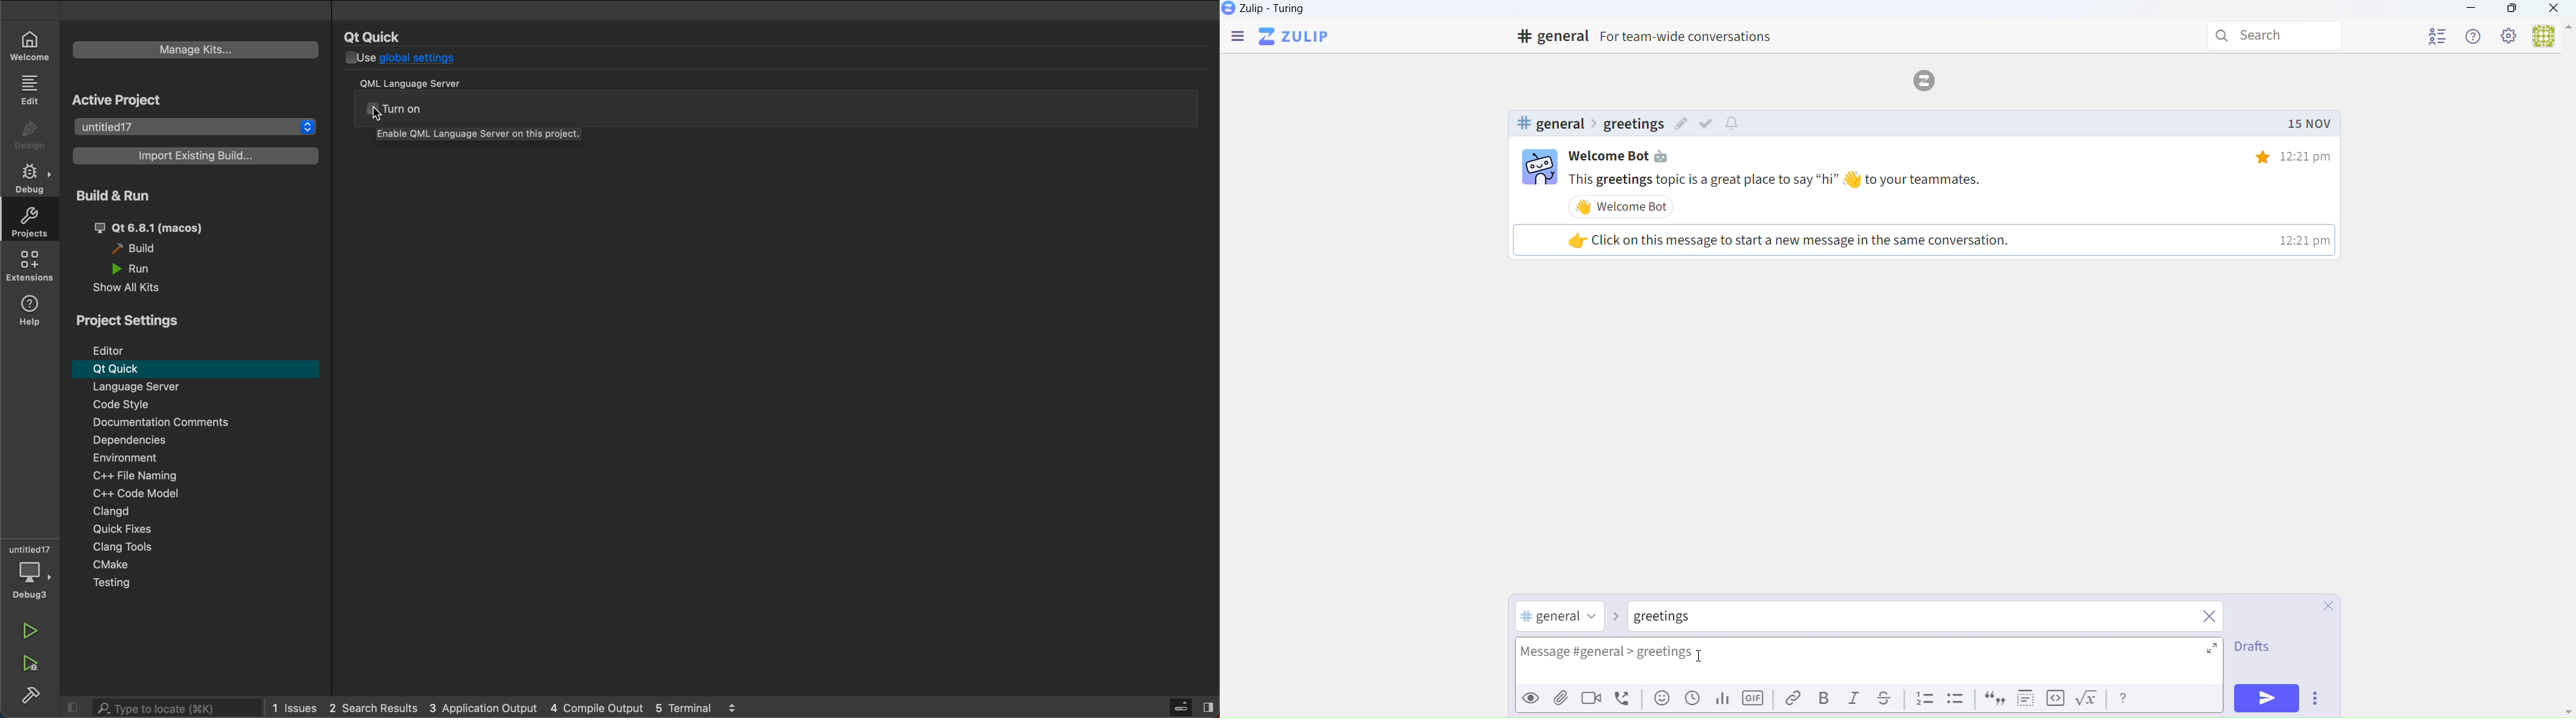 The width and height of the screenshot is (2576, 728). What do you see at coordinates (195, 50) in the screenshot?
I see `manage kits` at bounding box center [195, 50].